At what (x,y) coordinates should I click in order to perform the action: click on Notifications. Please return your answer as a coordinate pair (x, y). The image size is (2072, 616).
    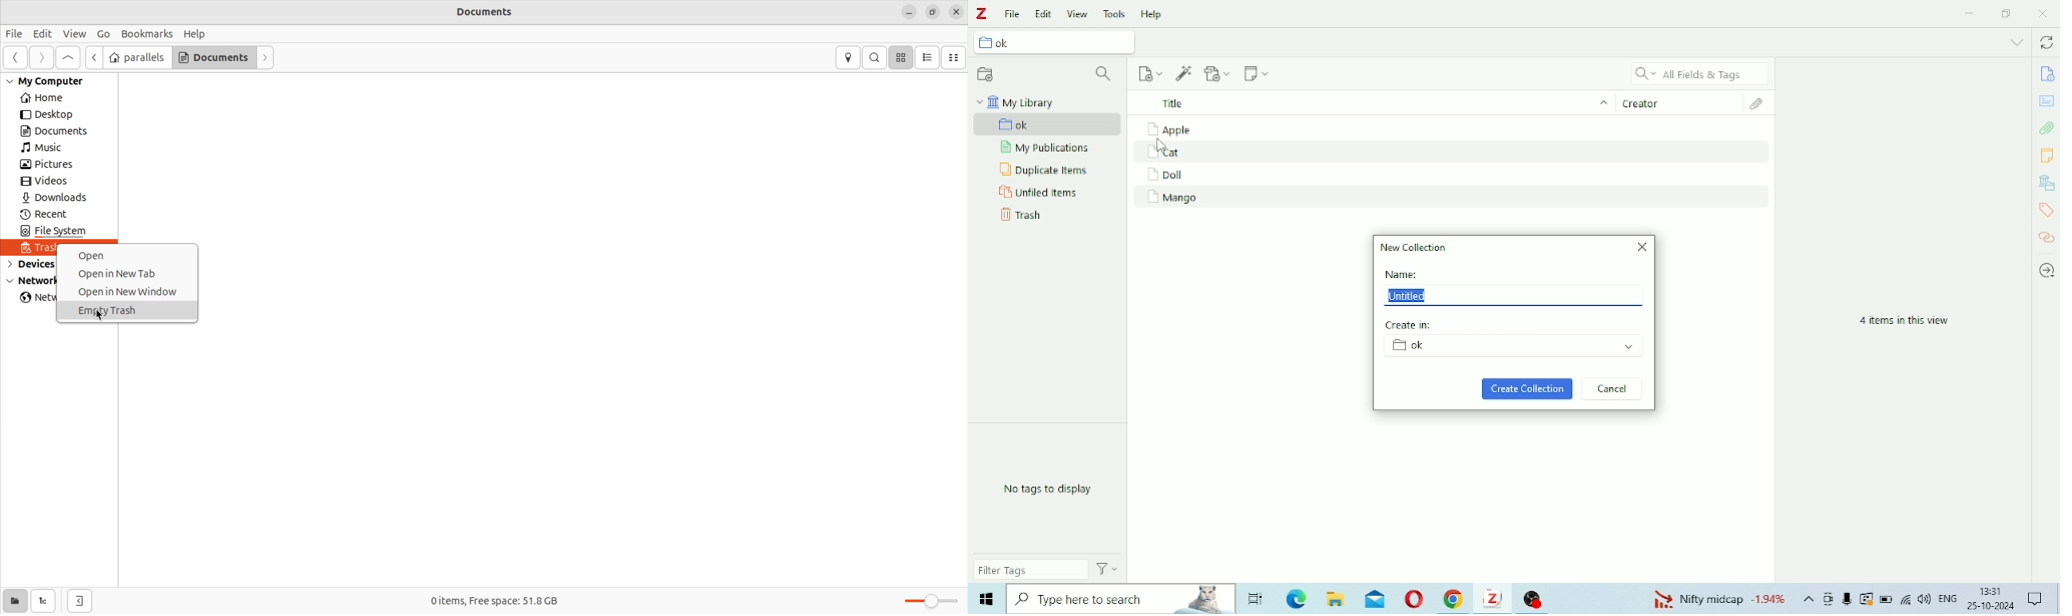
    Looking at the image, I should click on (2035, 596).